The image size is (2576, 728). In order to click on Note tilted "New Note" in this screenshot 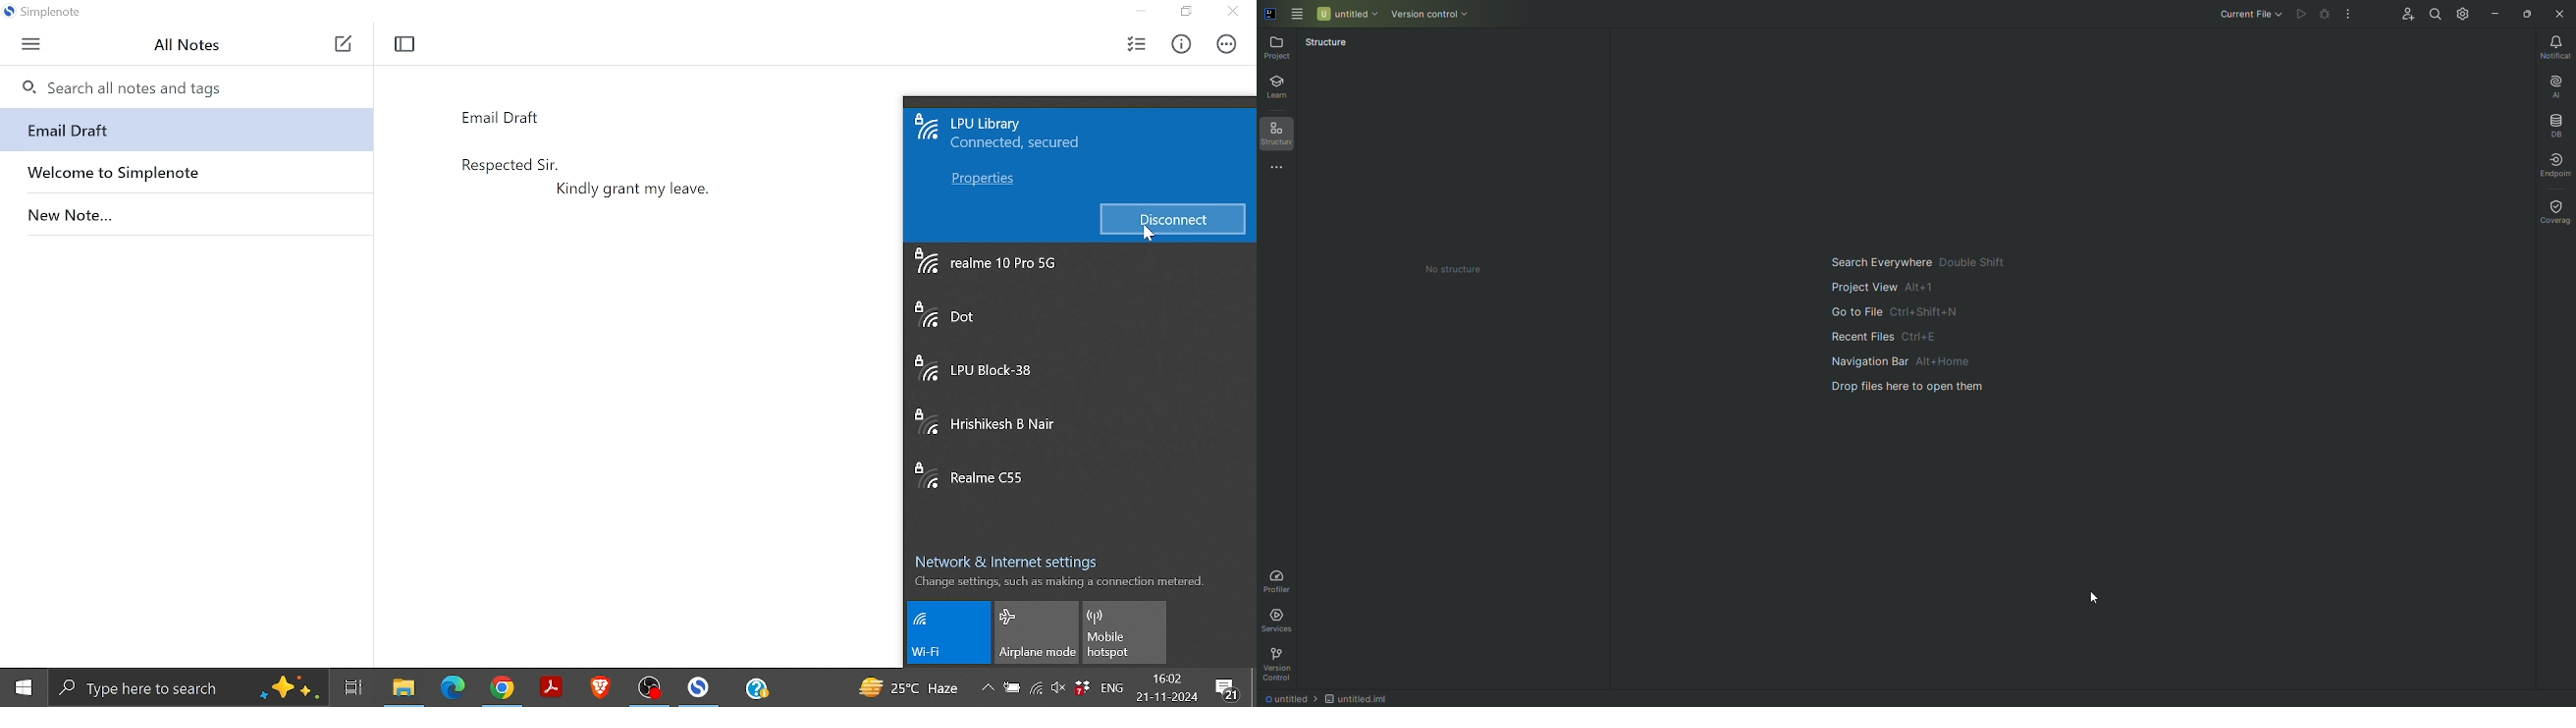, I will do `click(185, 211)`.